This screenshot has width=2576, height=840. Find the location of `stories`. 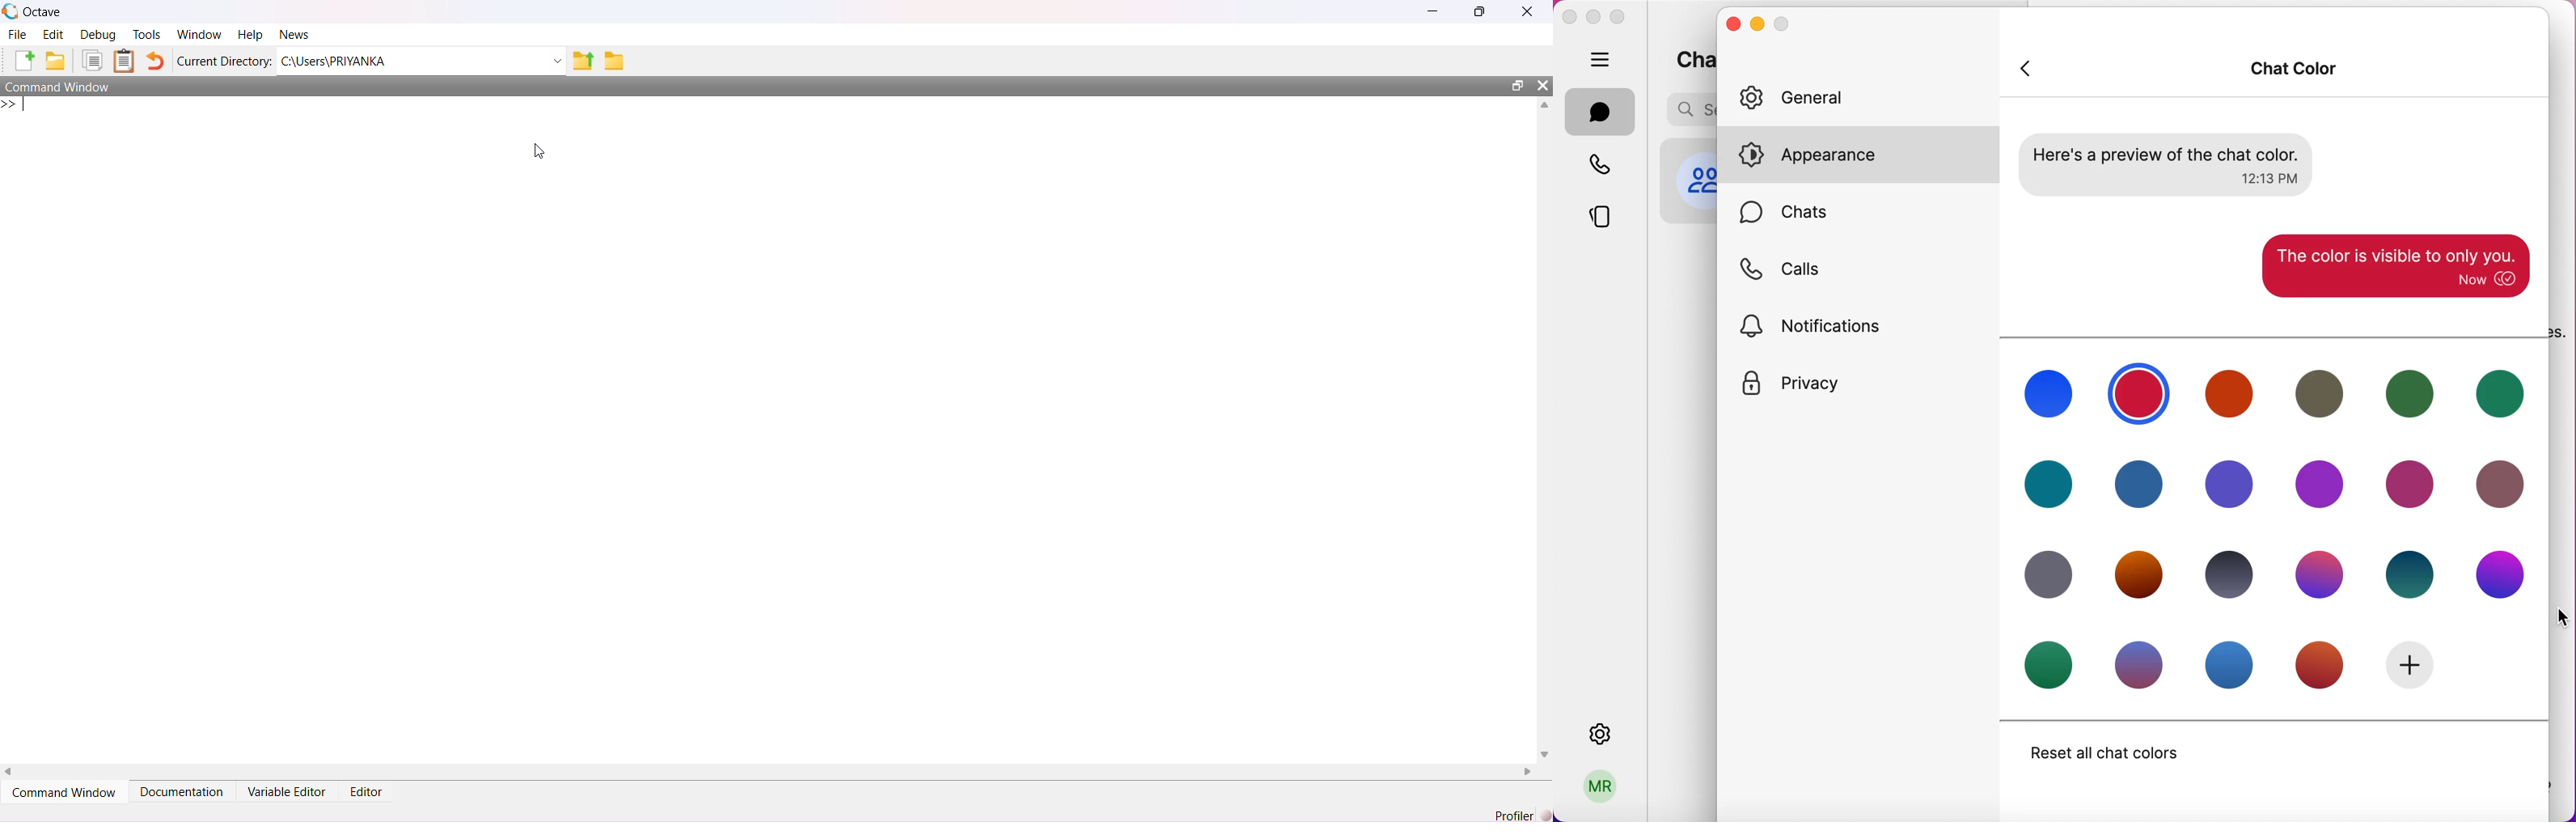

stories is located at coordinates (1609, 212).